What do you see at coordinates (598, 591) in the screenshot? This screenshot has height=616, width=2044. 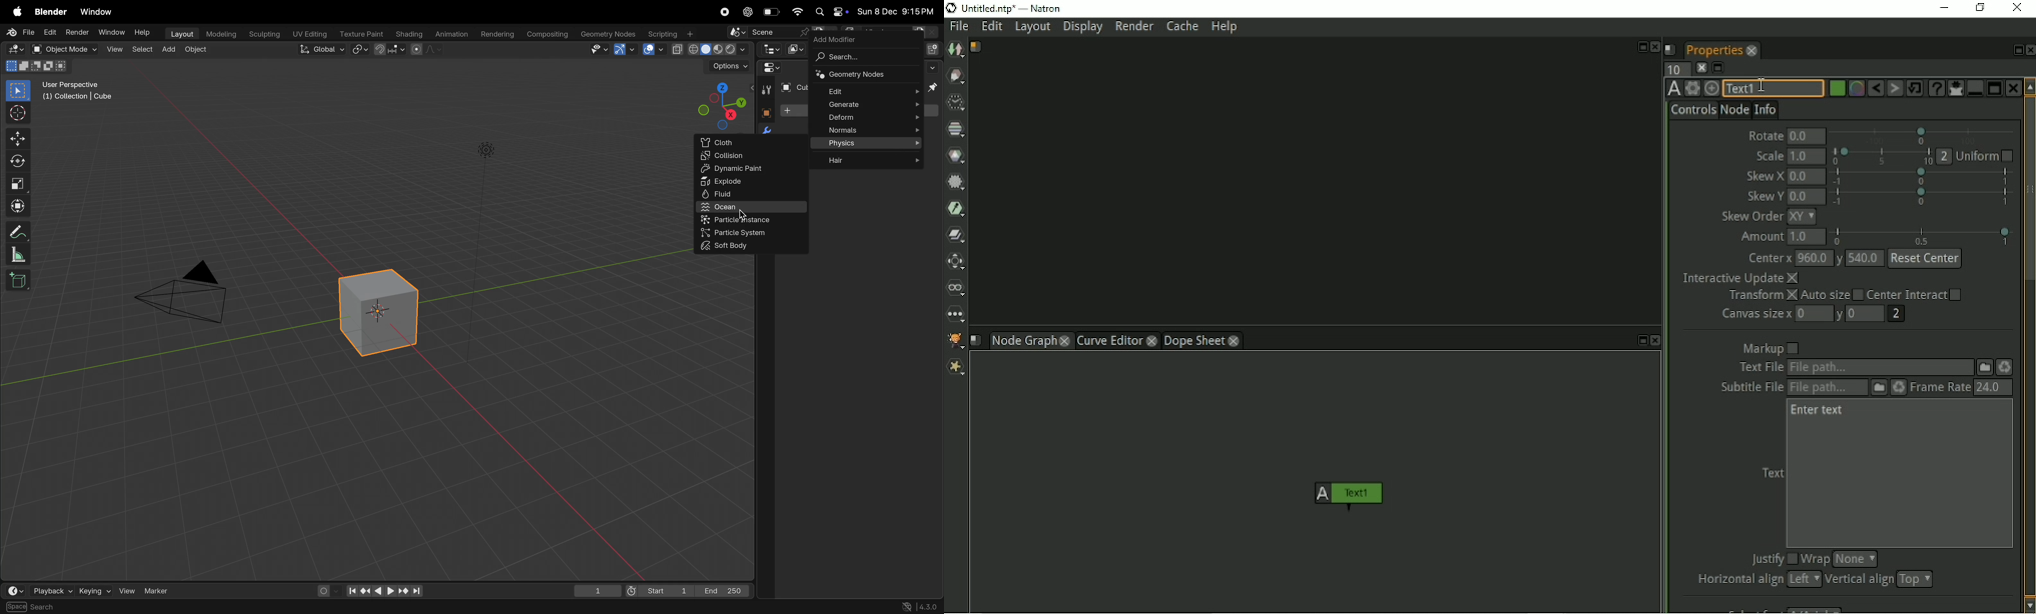 I see `1` at bounding box center [598, 591].